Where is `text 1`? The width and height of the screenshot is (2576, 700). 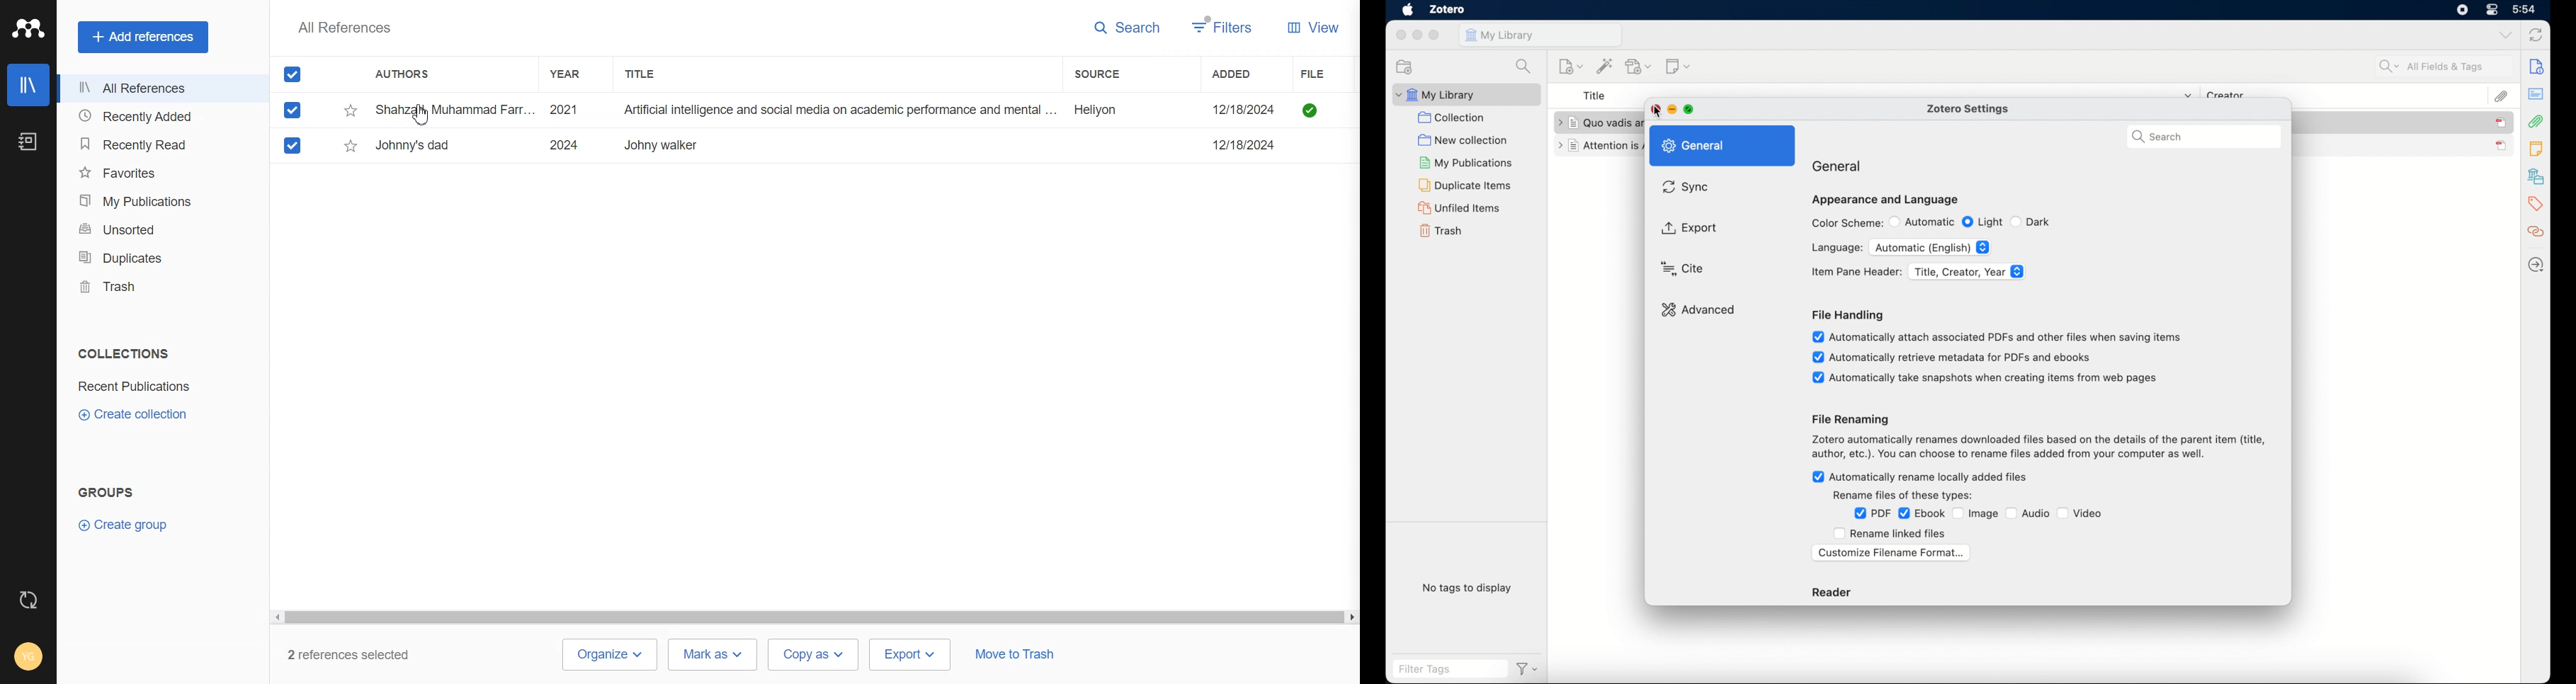
text 1 is located at coordinates (120, 353).